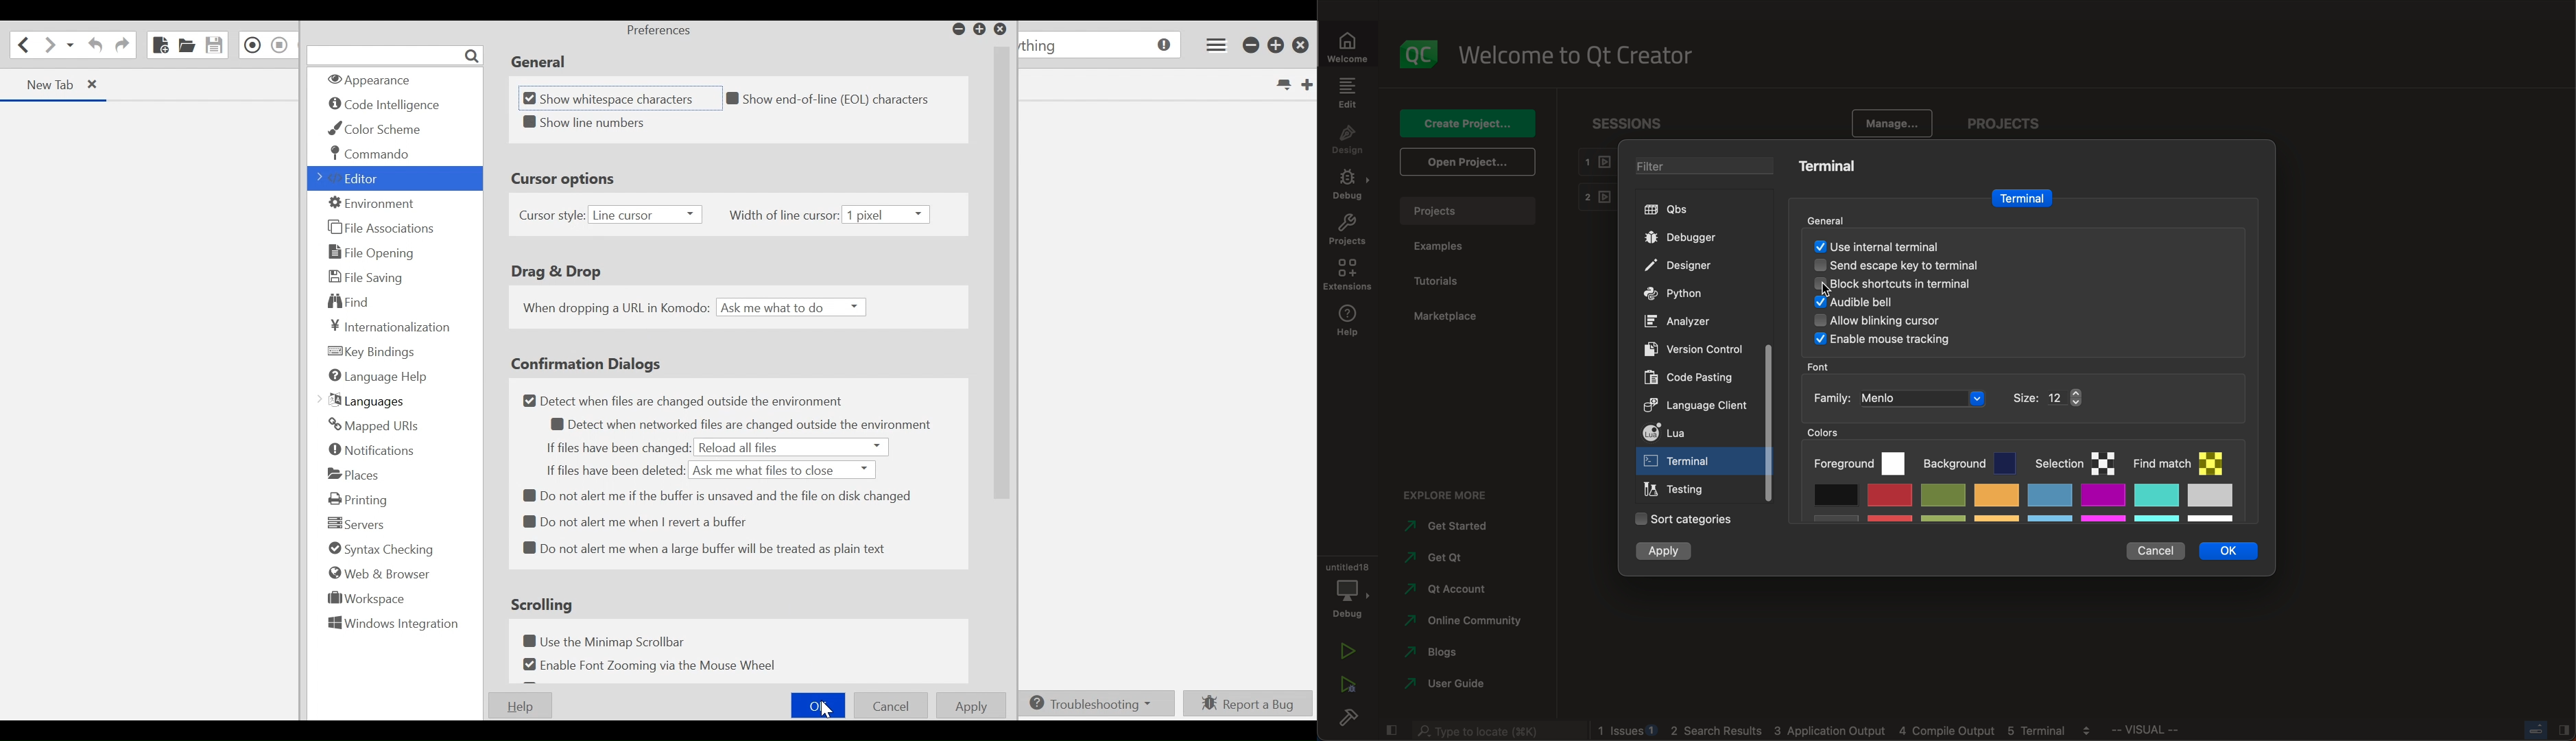  What do you see at coordinates (1391, 730) in the screenshot?
I see `close slidebar` at bounding box center [1391, 730].